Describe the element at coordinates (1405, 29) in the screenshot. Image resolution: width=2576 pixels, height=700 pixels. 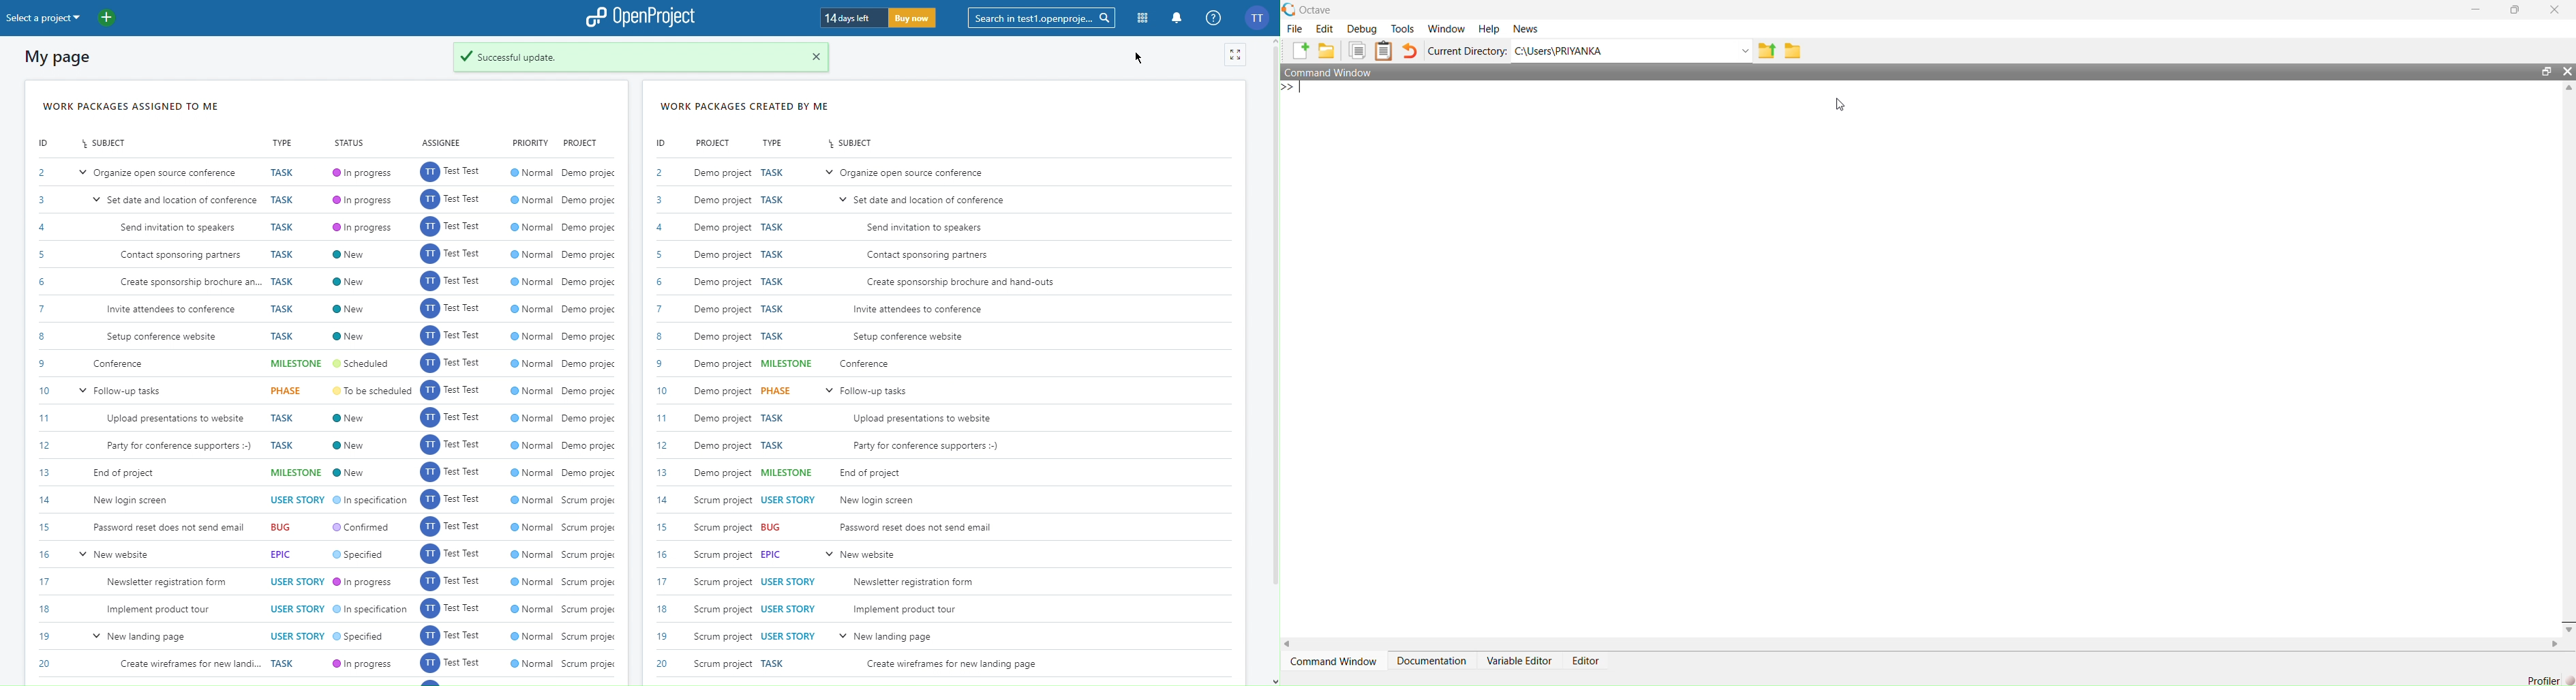
I see `Tools` at that location.